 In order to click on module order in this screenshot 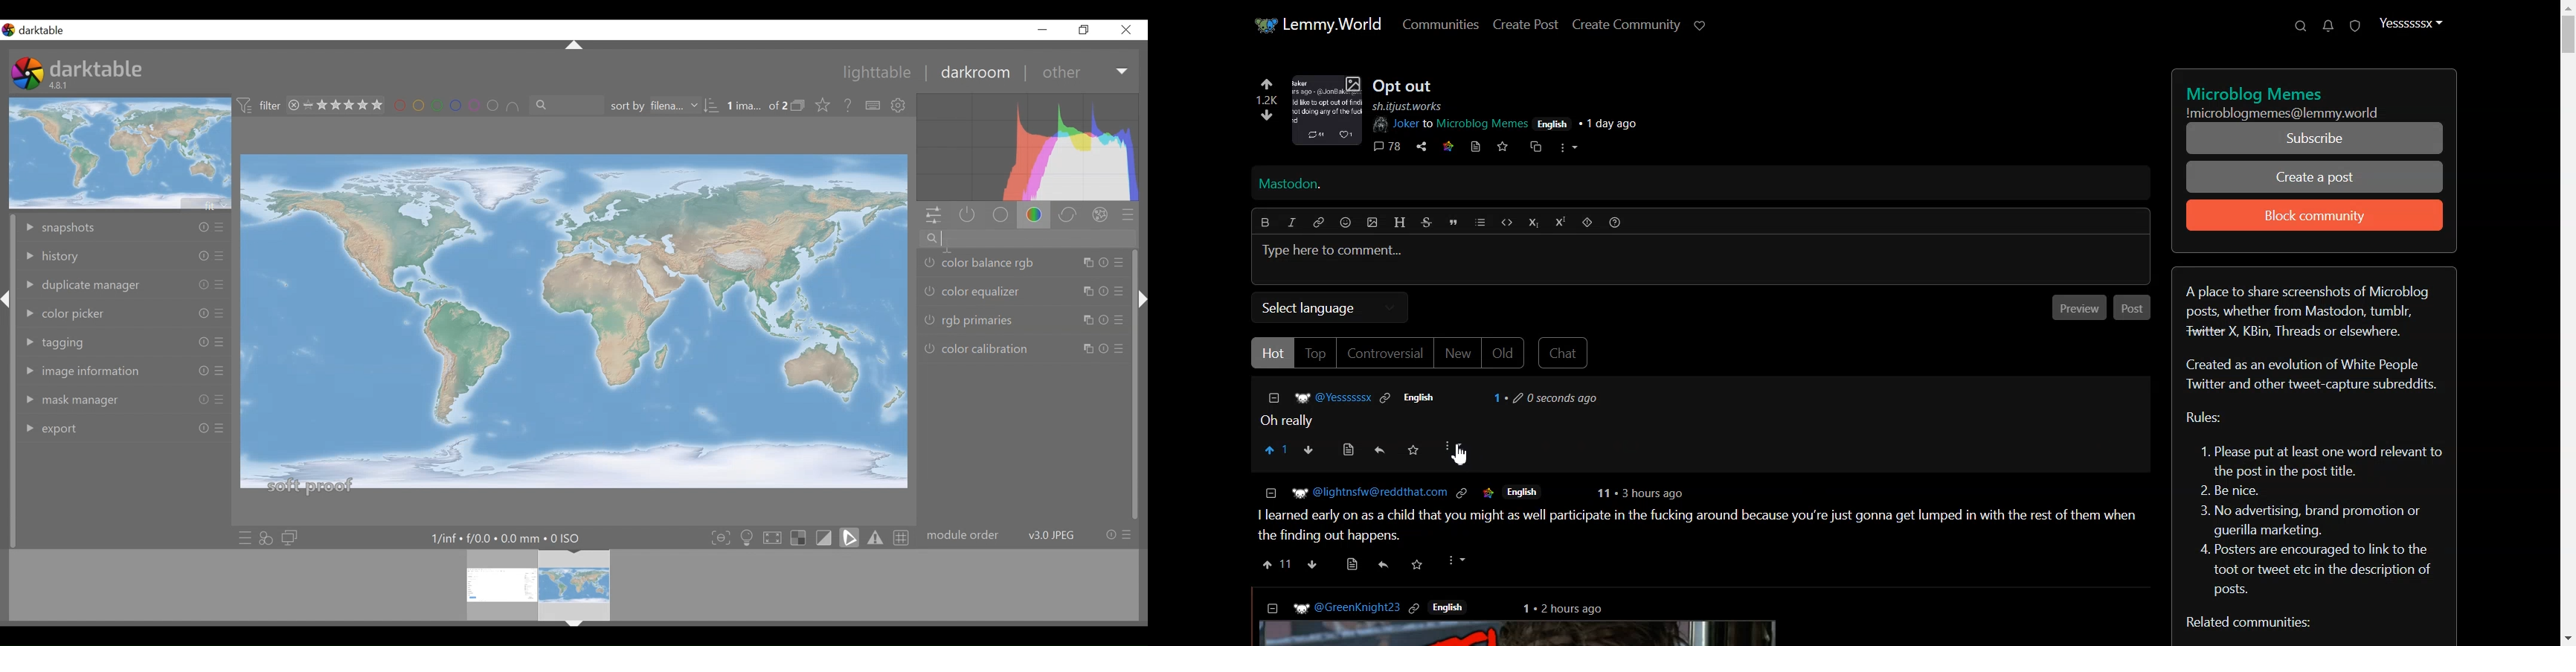, I will do `click(1028, 535)`.